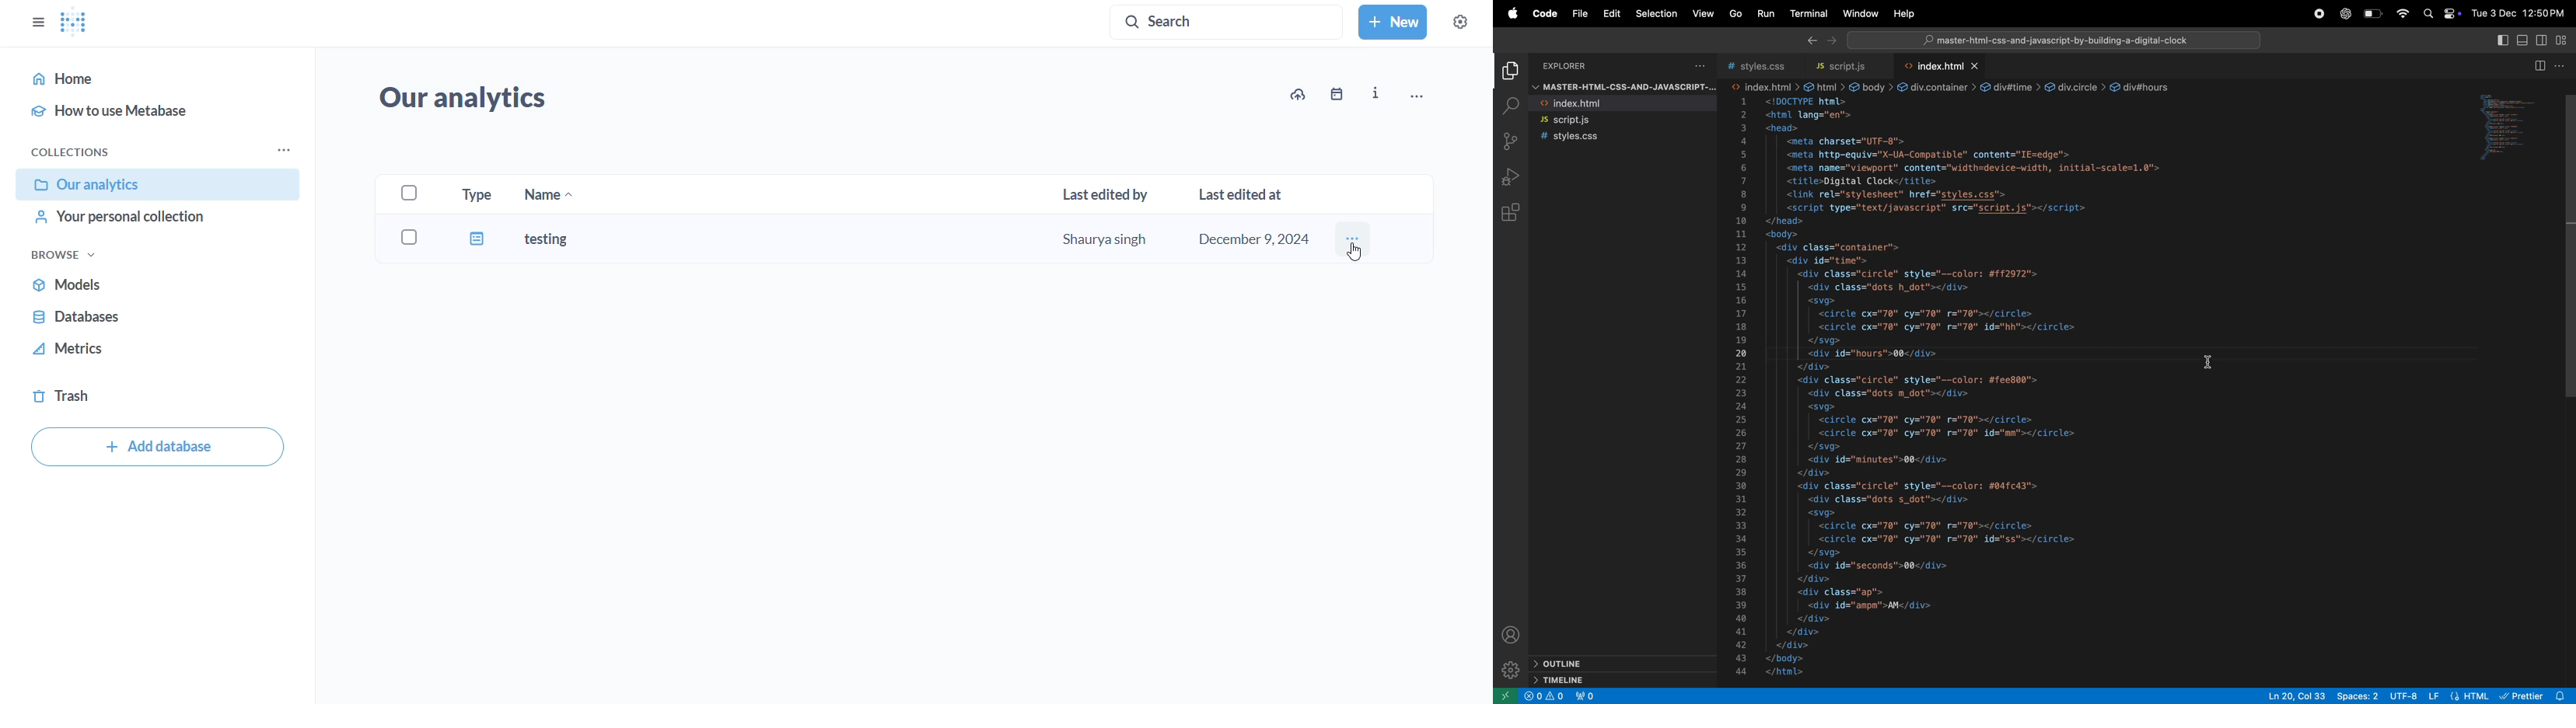 This screenshot has height=728, width=2576. Describe the element at coordinates (1764, 14) in the screenshot. I see `run` at that location.